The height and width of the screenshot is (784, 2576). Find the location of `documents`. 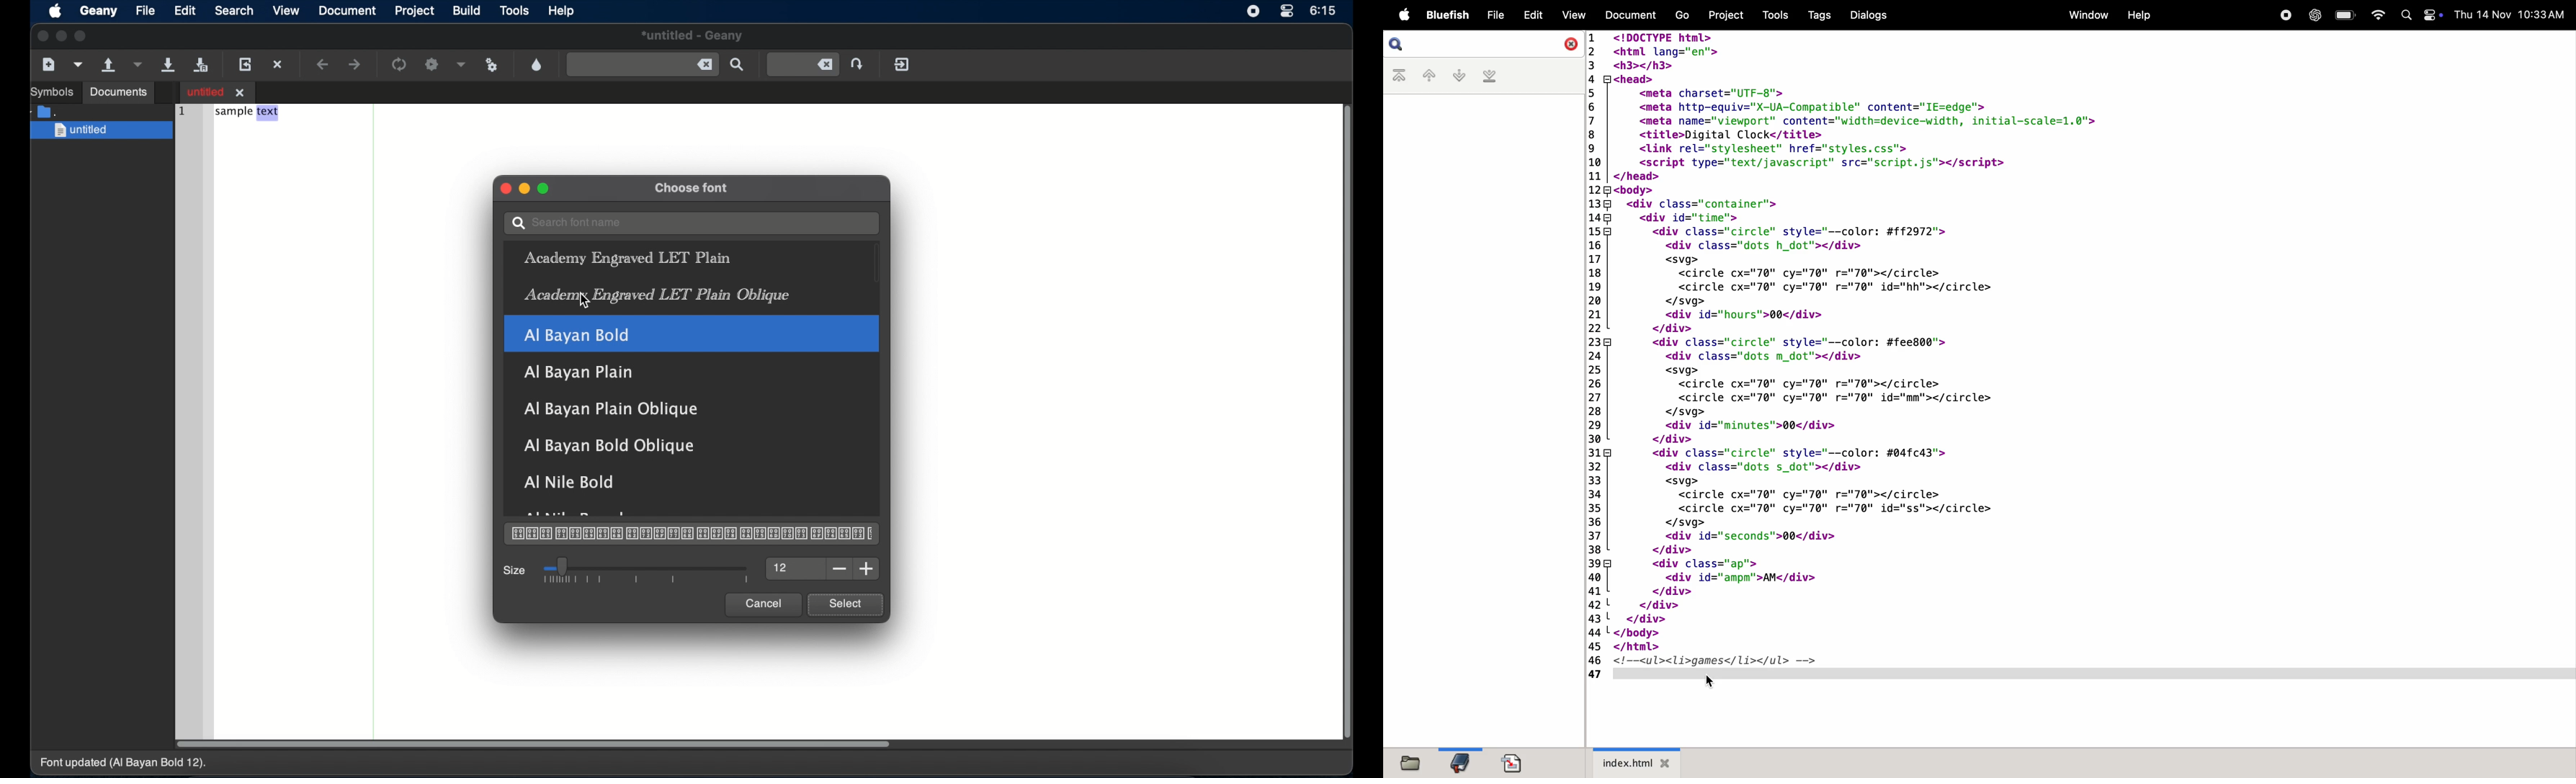

documents is located at coordinates (120, 92).